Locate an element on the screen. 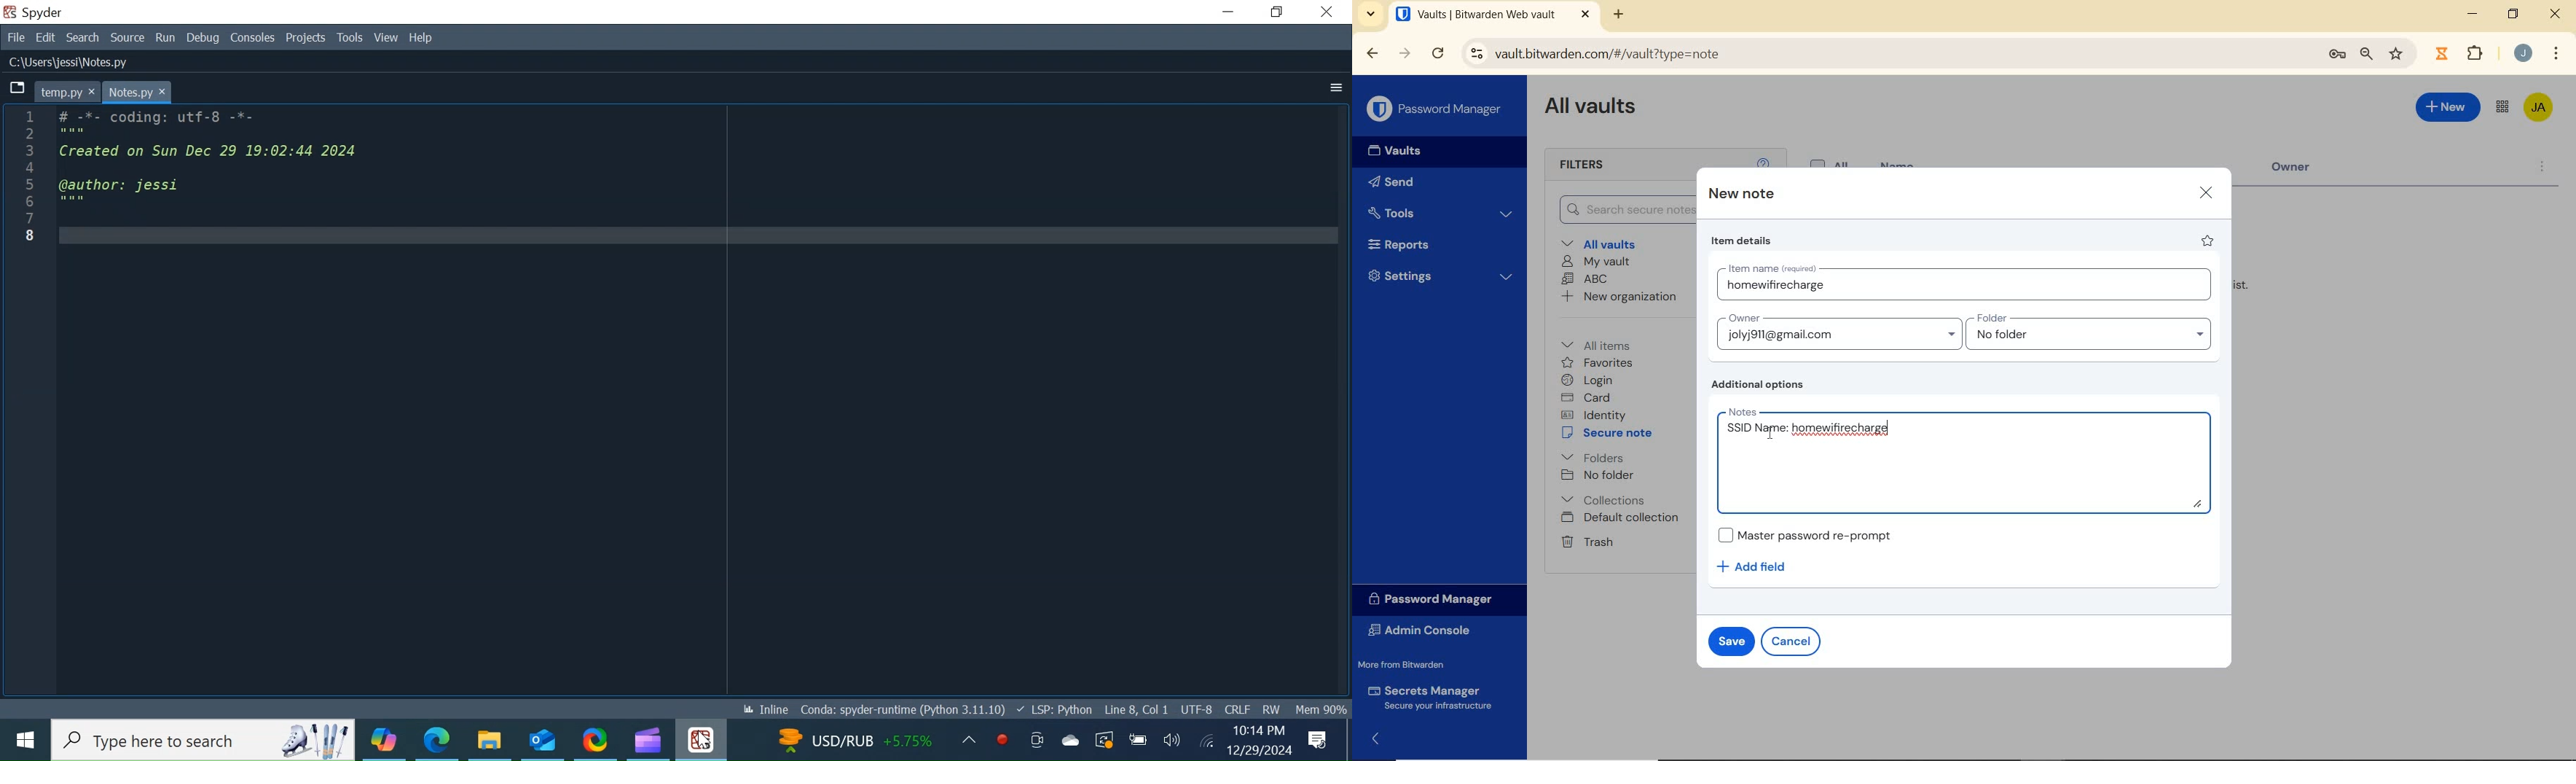 This screenshot has width=2576, height=784. identity is located at coordinates (1593, 414).